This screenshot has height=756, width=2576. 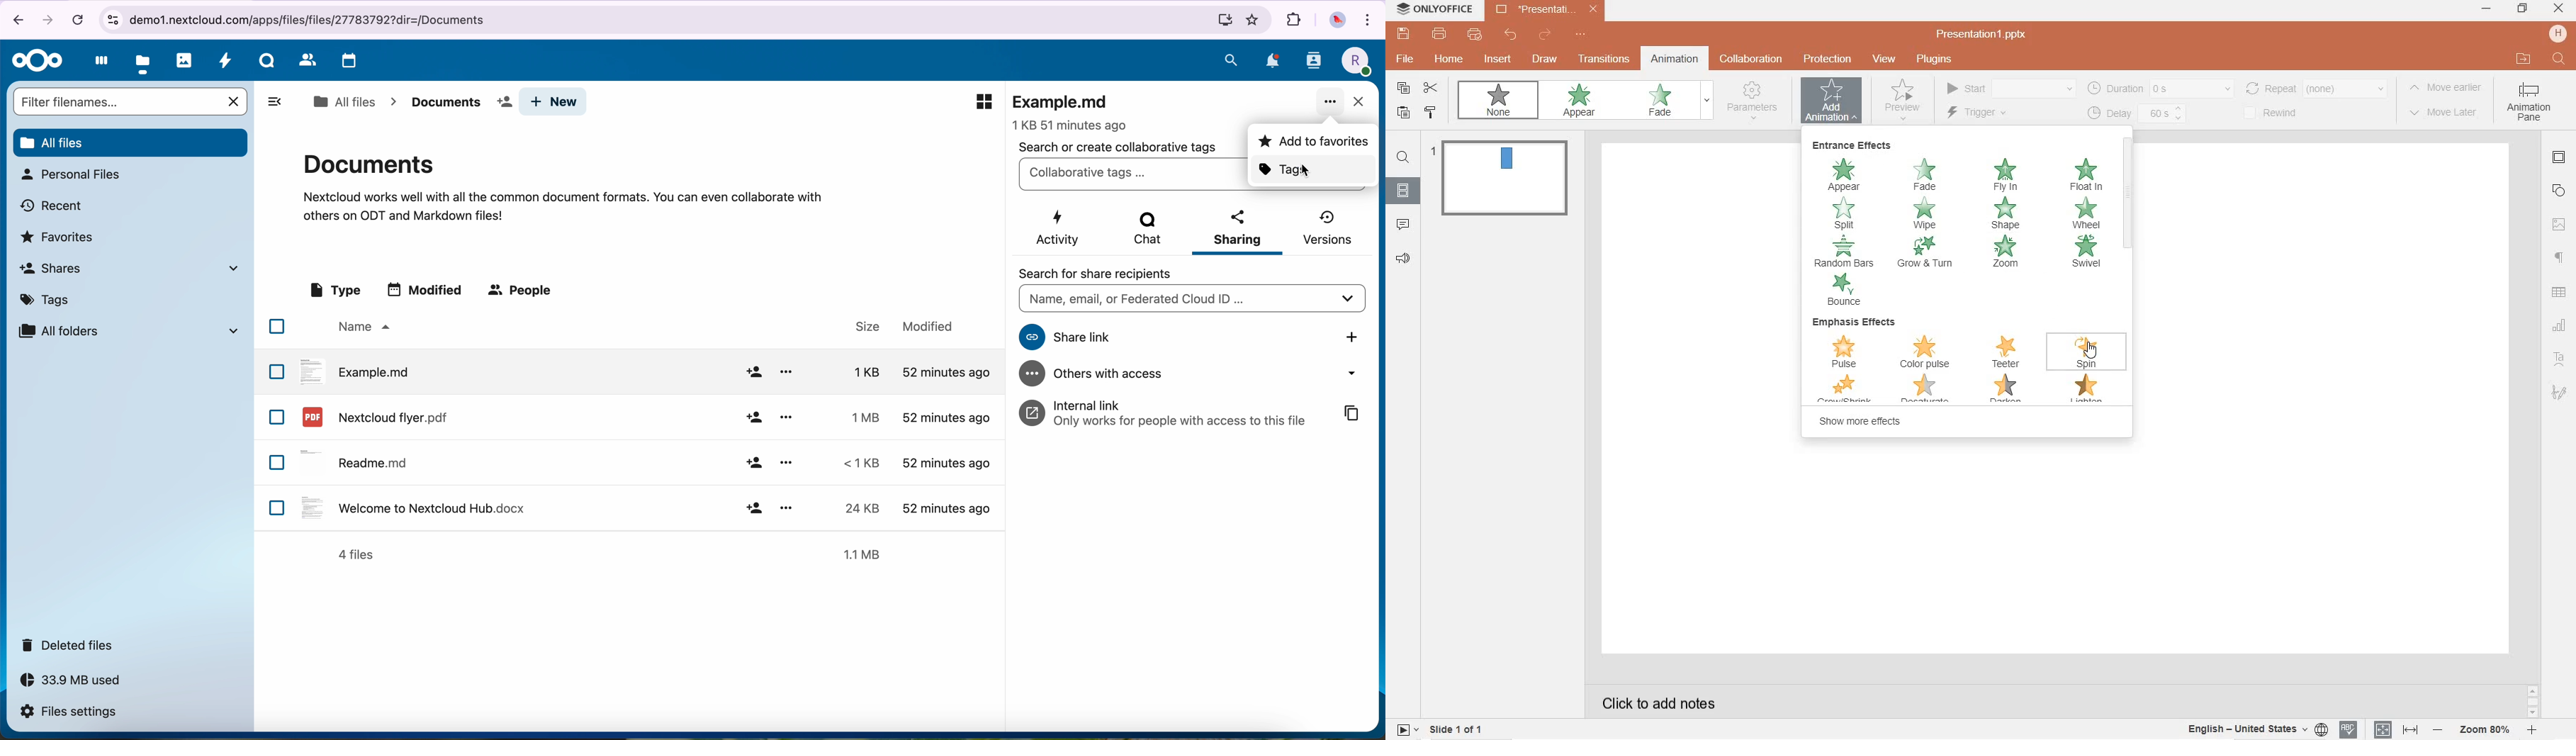 I want to click on options, so click(x=787, y=372).